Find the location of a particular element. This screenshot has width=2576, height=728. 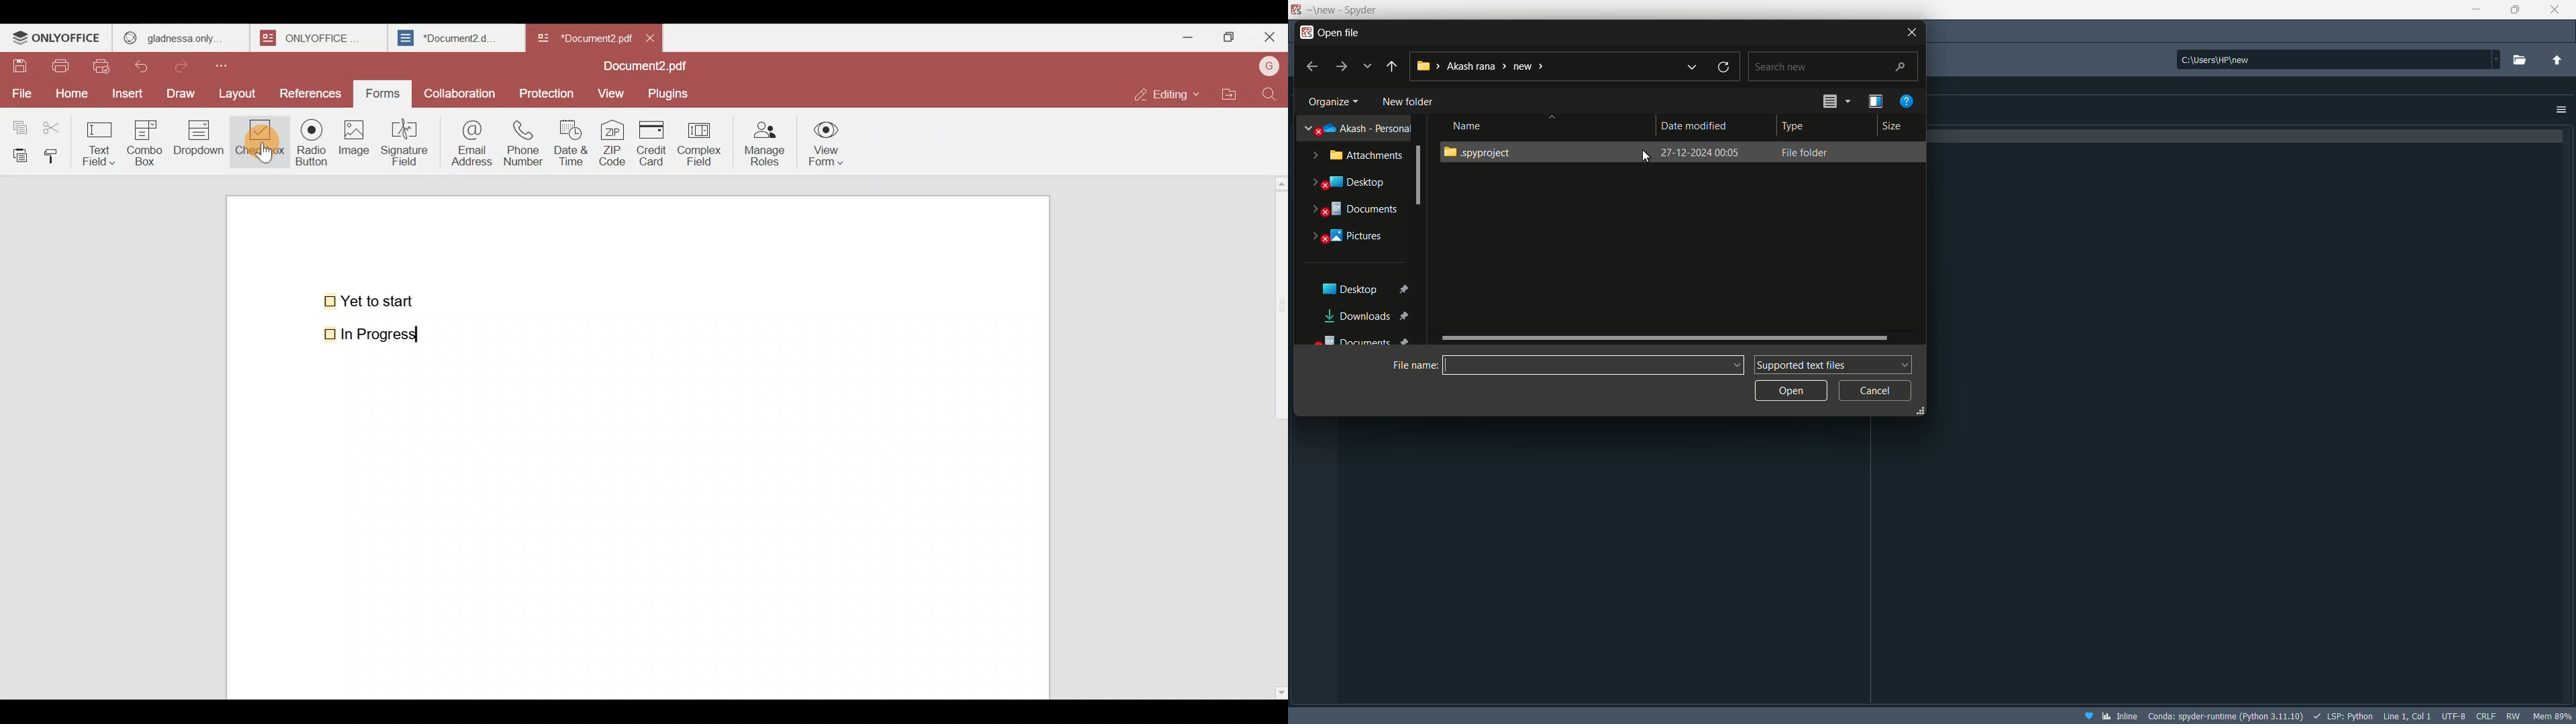

Size is located at coordinates (1897, 127).